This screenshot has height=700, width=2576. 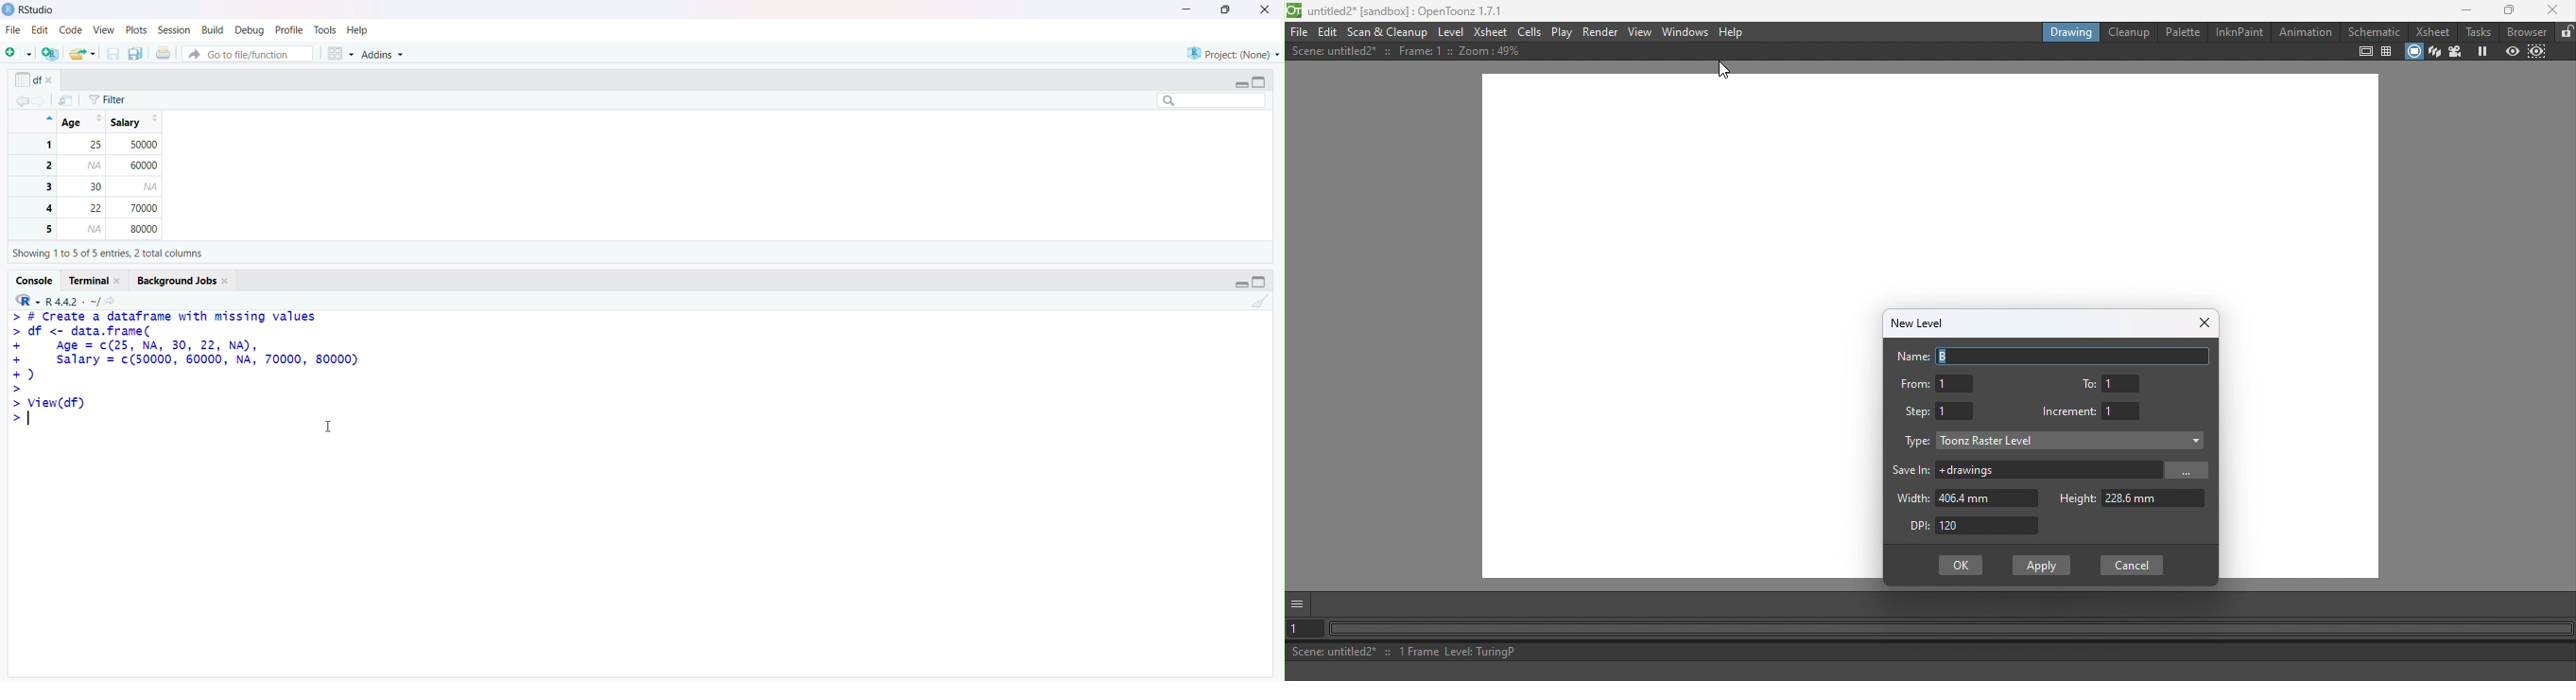 I want to click on From, so click(x=1916, y=384).